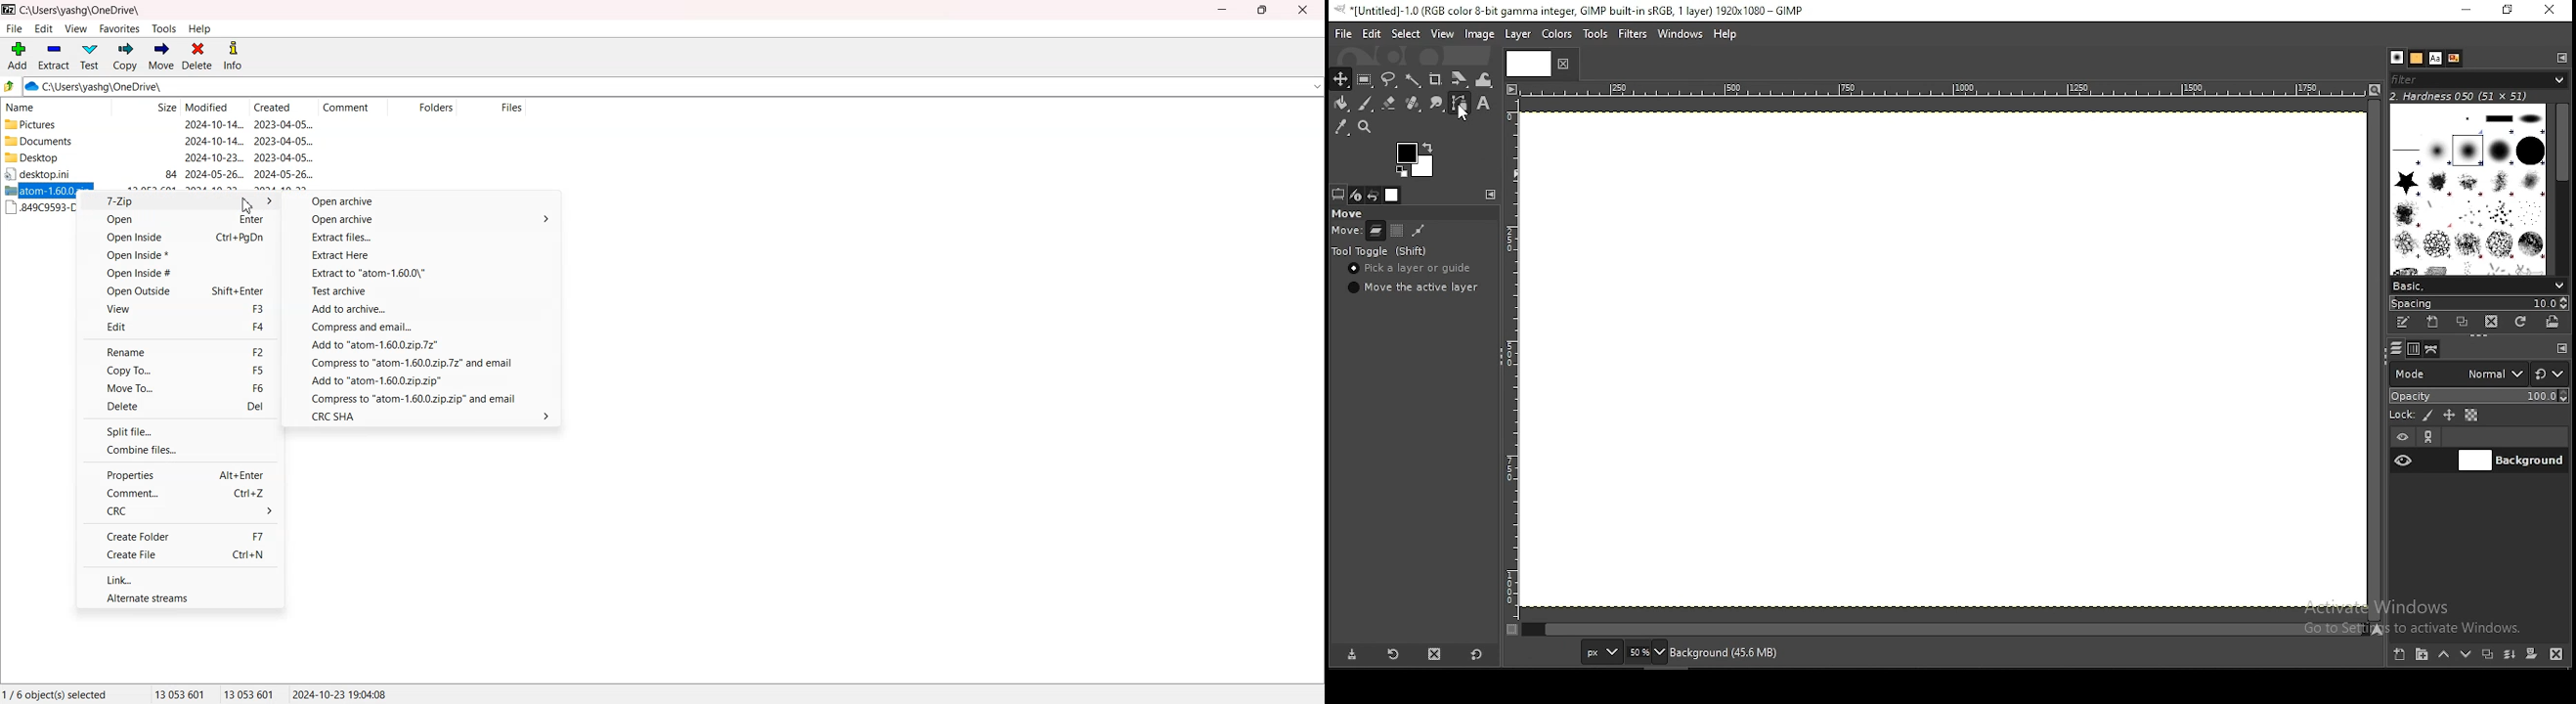  Describe the element at coordinates (1389, 106) in the screenshot. I see `eraser tool` at that location.